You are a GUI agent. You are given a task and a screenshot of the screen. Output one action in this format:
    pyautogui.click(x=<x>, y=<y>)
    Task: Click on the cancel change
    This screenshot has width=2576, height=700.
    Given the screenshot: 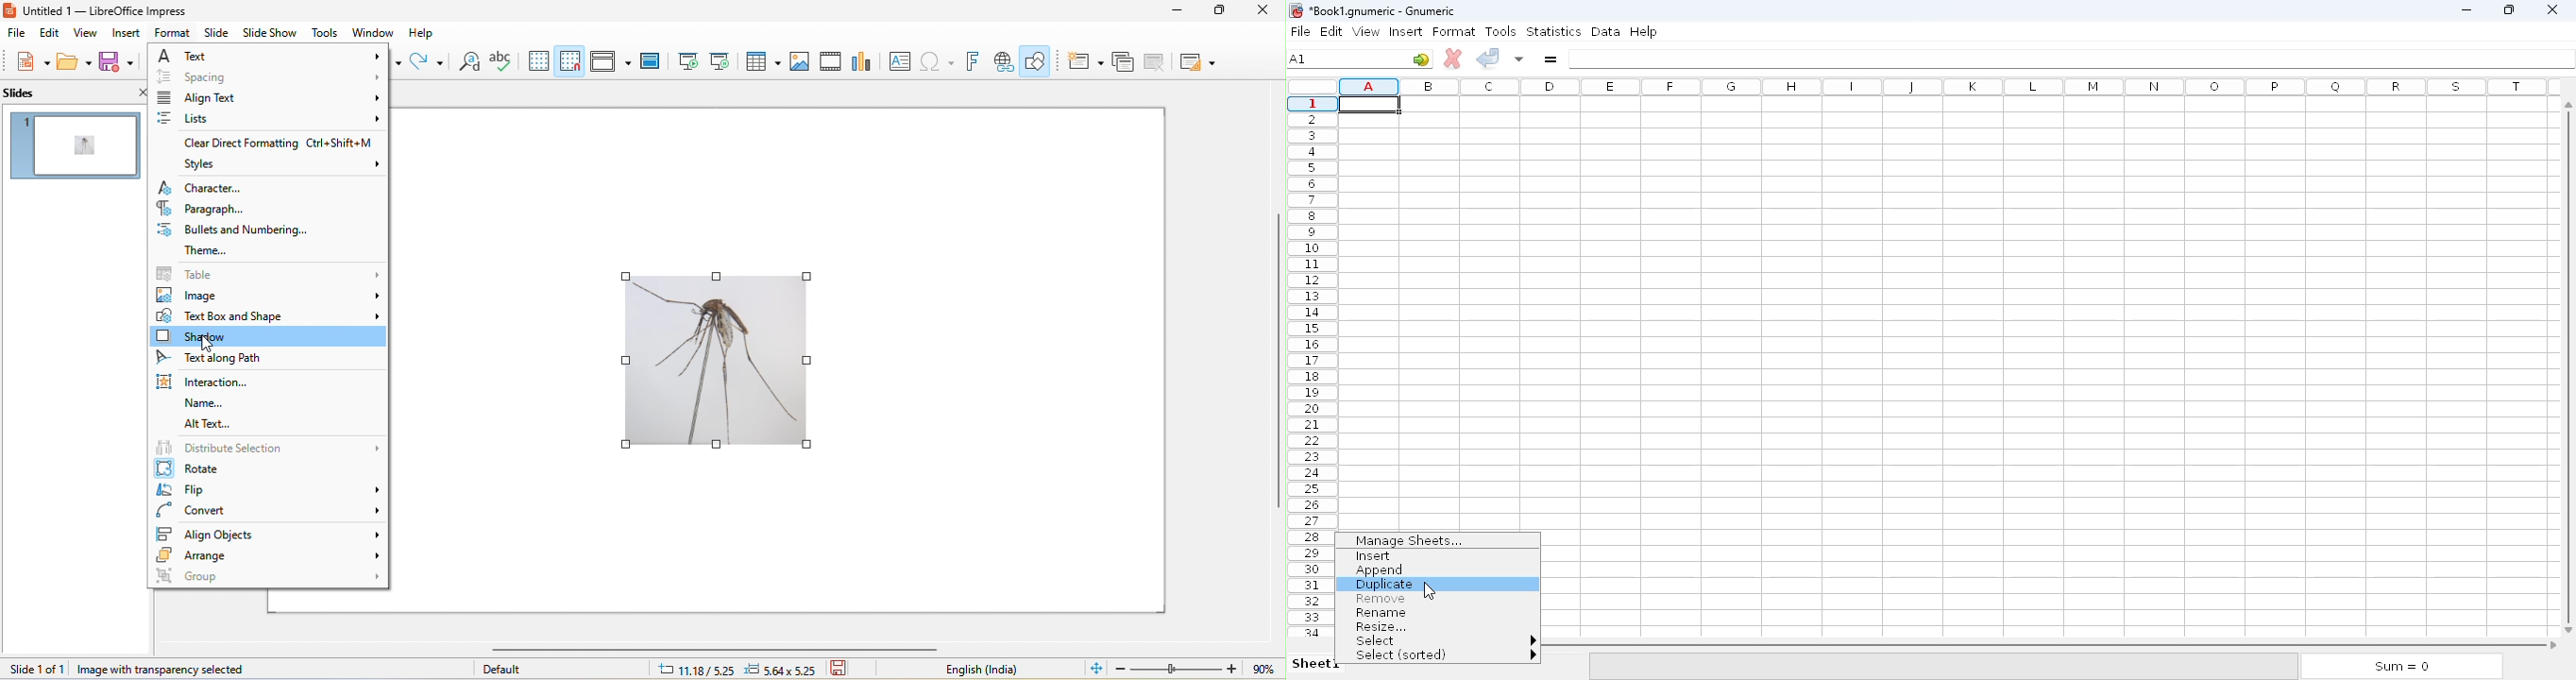 What is the action you would take?
    pyautogui.click(x=1453, y=59)
    